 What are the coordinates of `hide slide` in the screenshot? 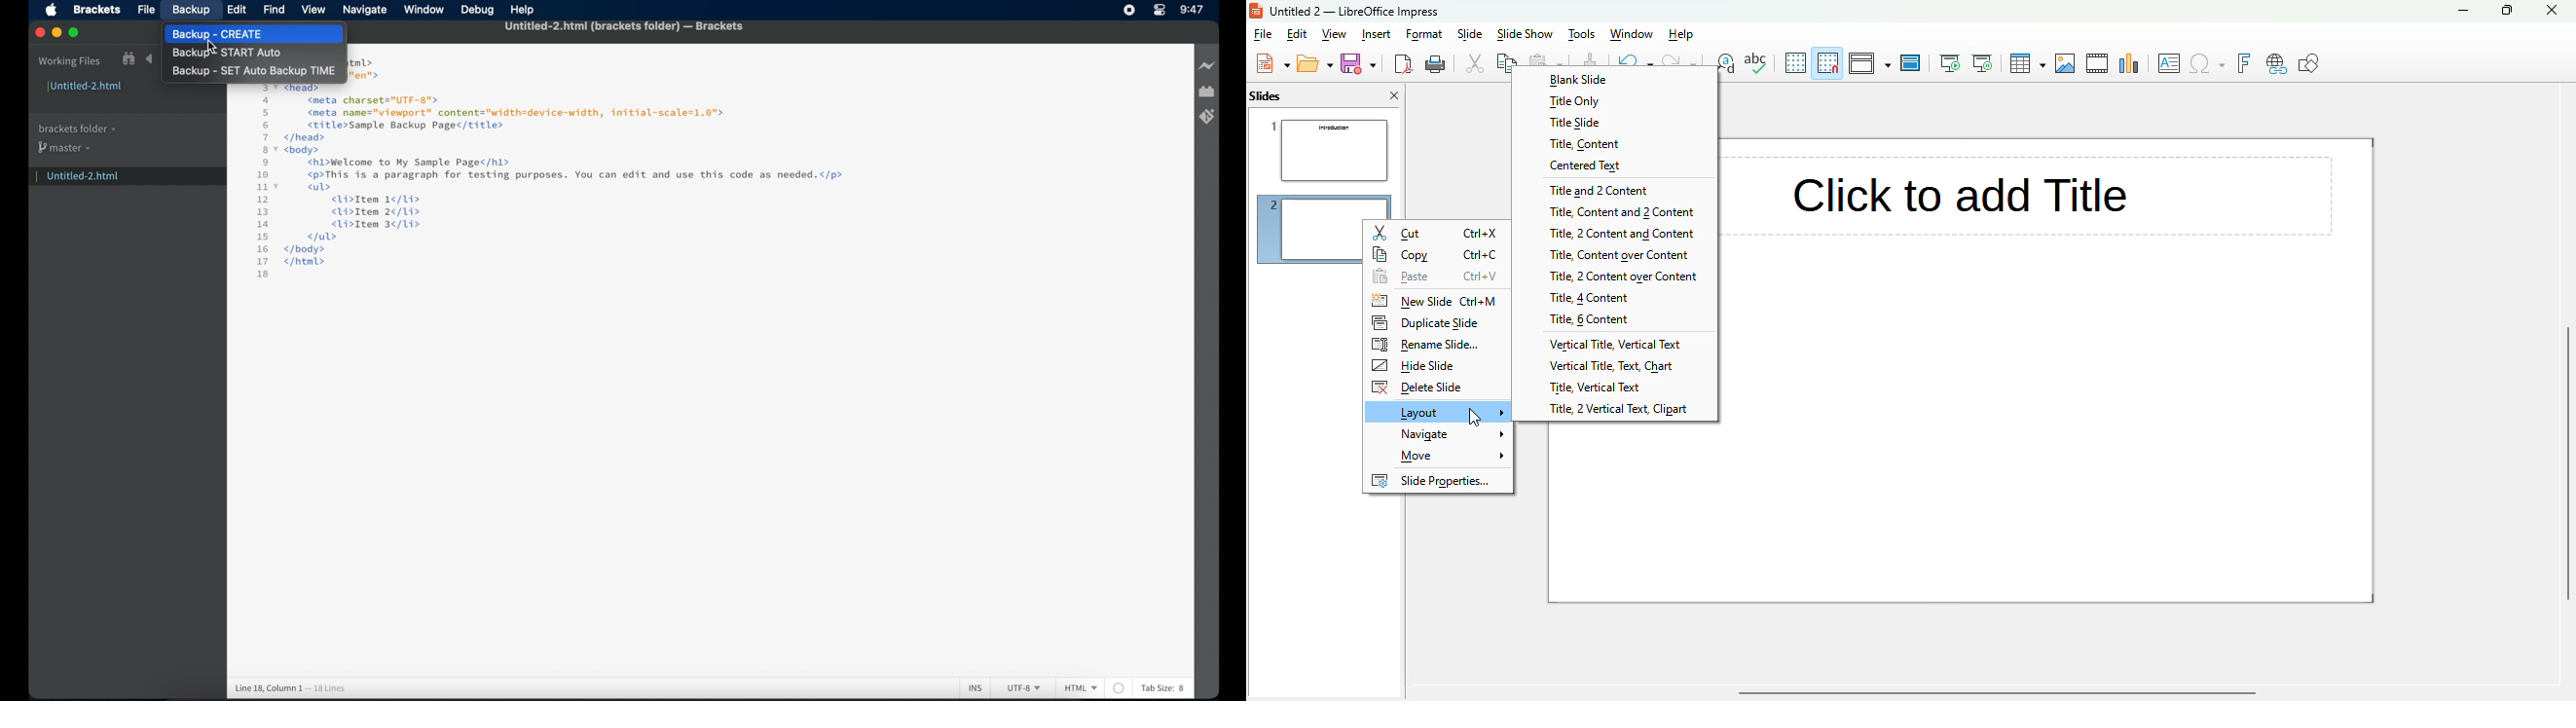 It's located at (1436, 365).